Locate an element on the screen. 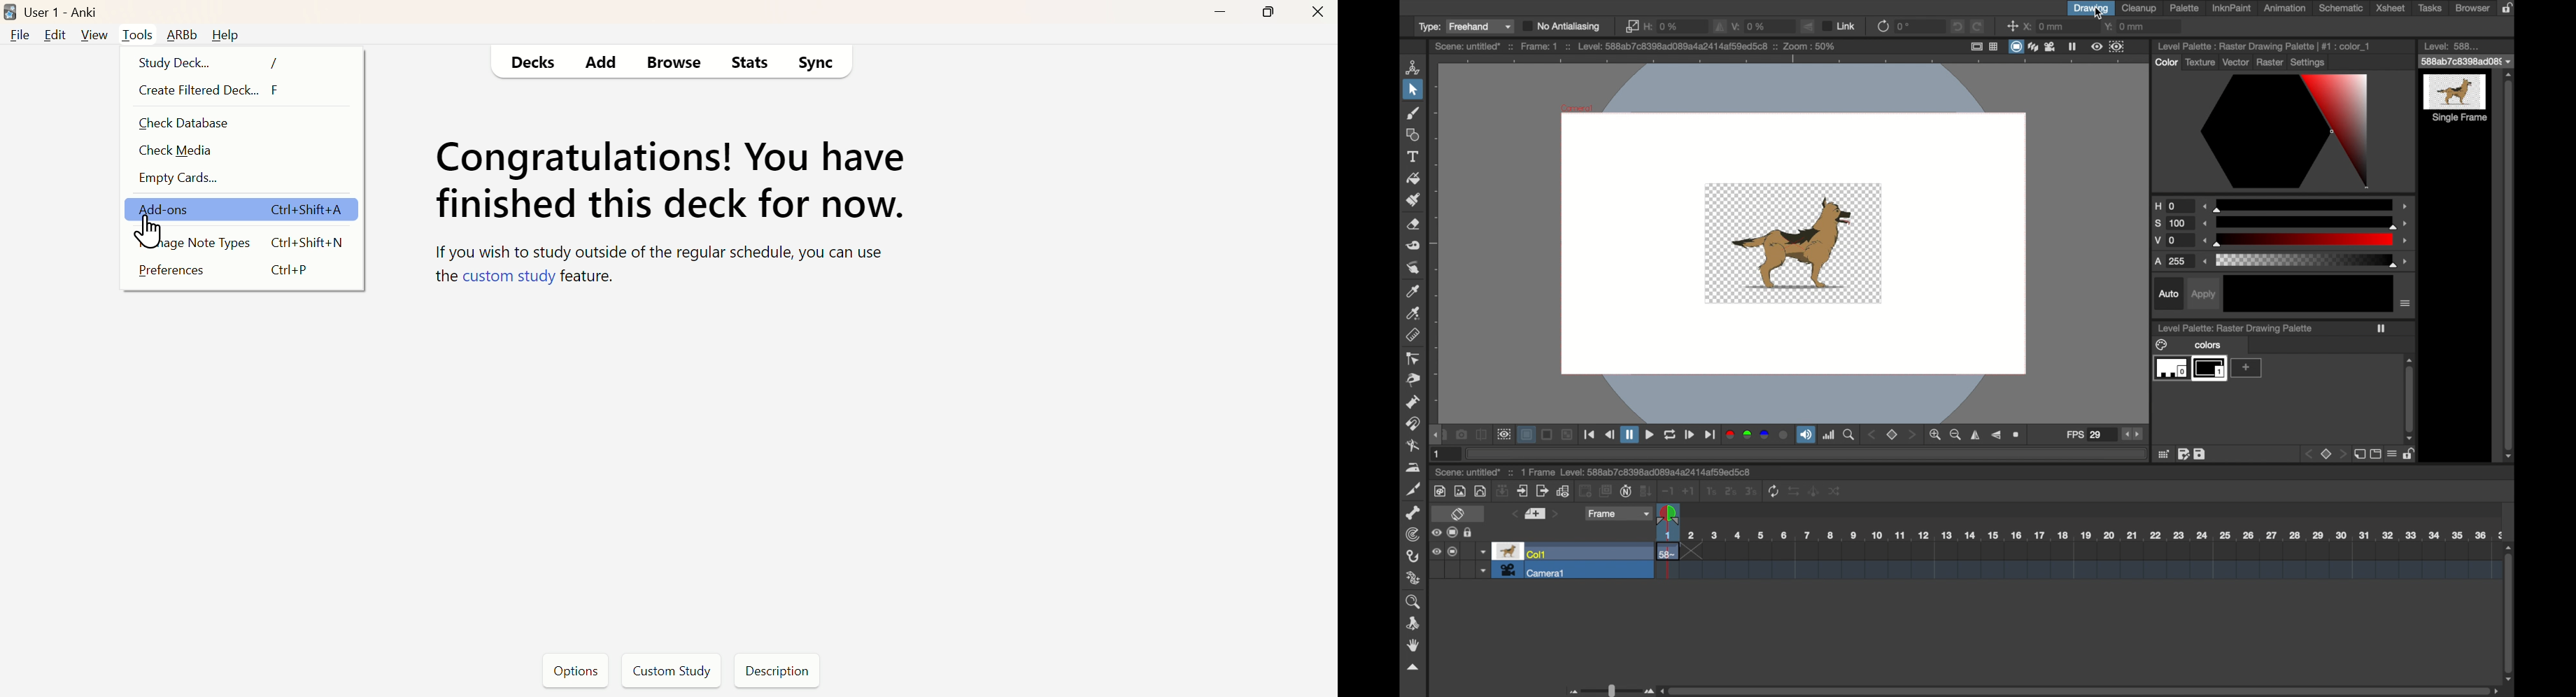 The height and width of the screenshot is (700, 2576). Empty Cards... is located at coordinates (180, 178).